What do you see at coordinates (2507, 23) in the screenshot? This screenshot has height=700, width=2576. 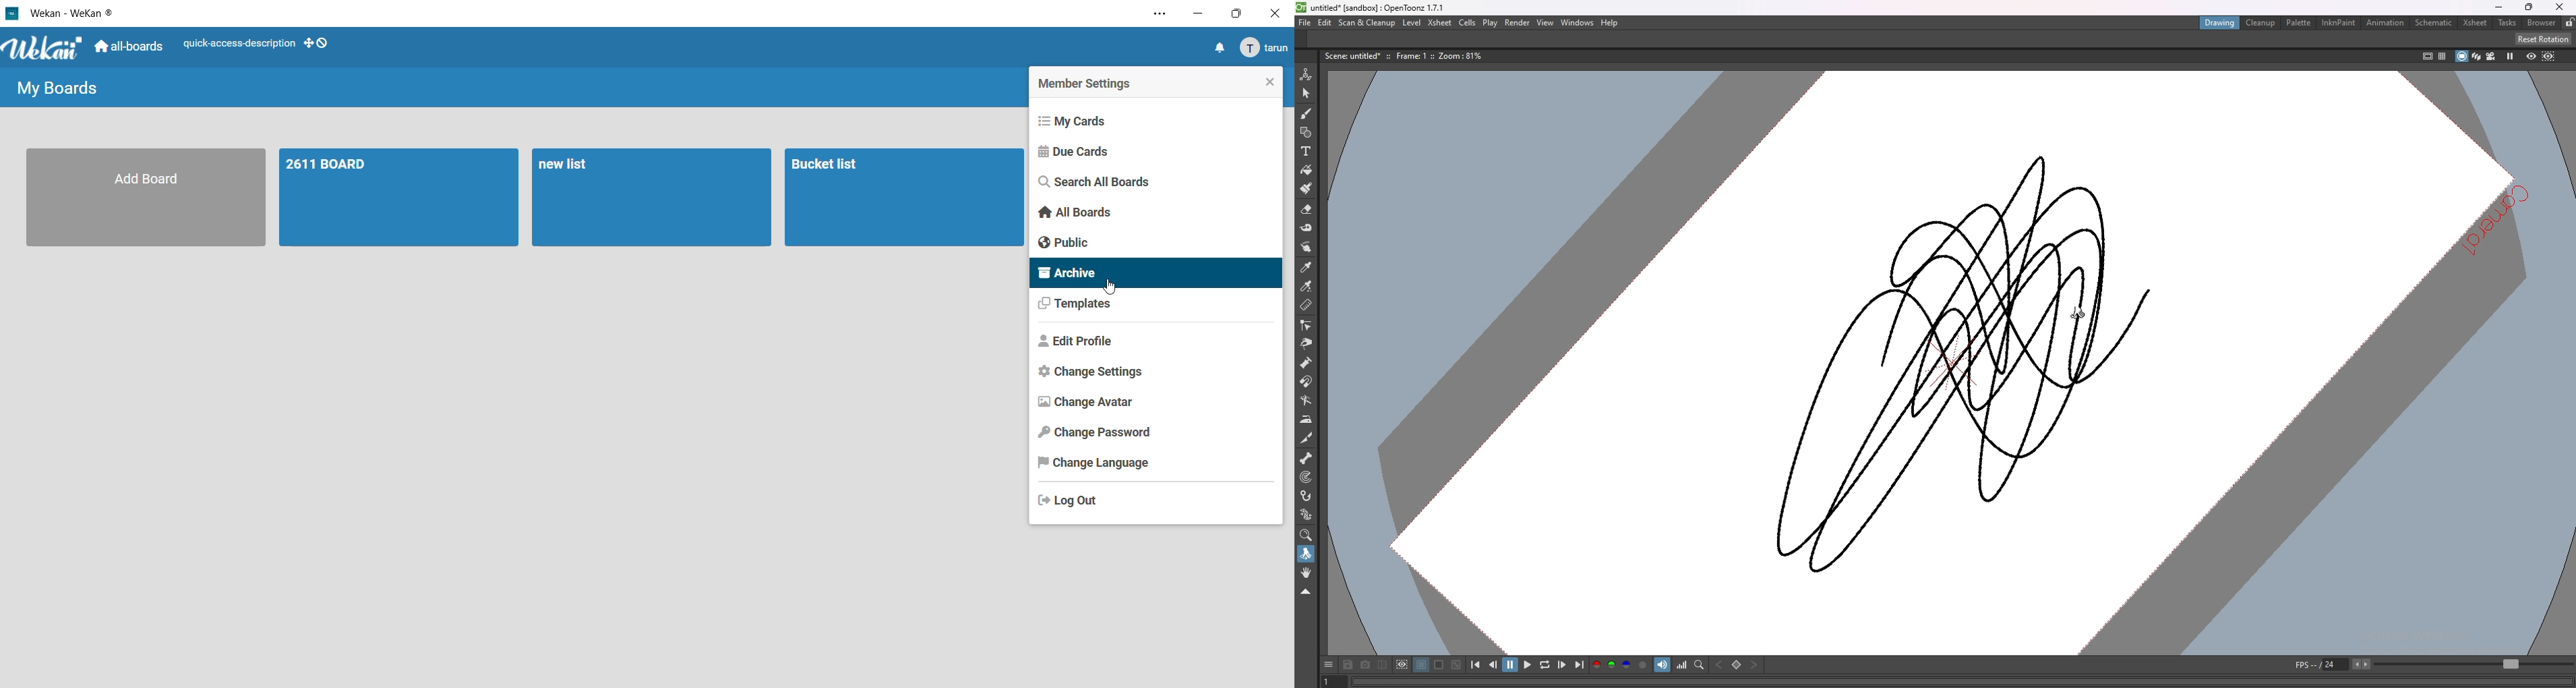 I see `tasks` at bounding box center [2507, 23].